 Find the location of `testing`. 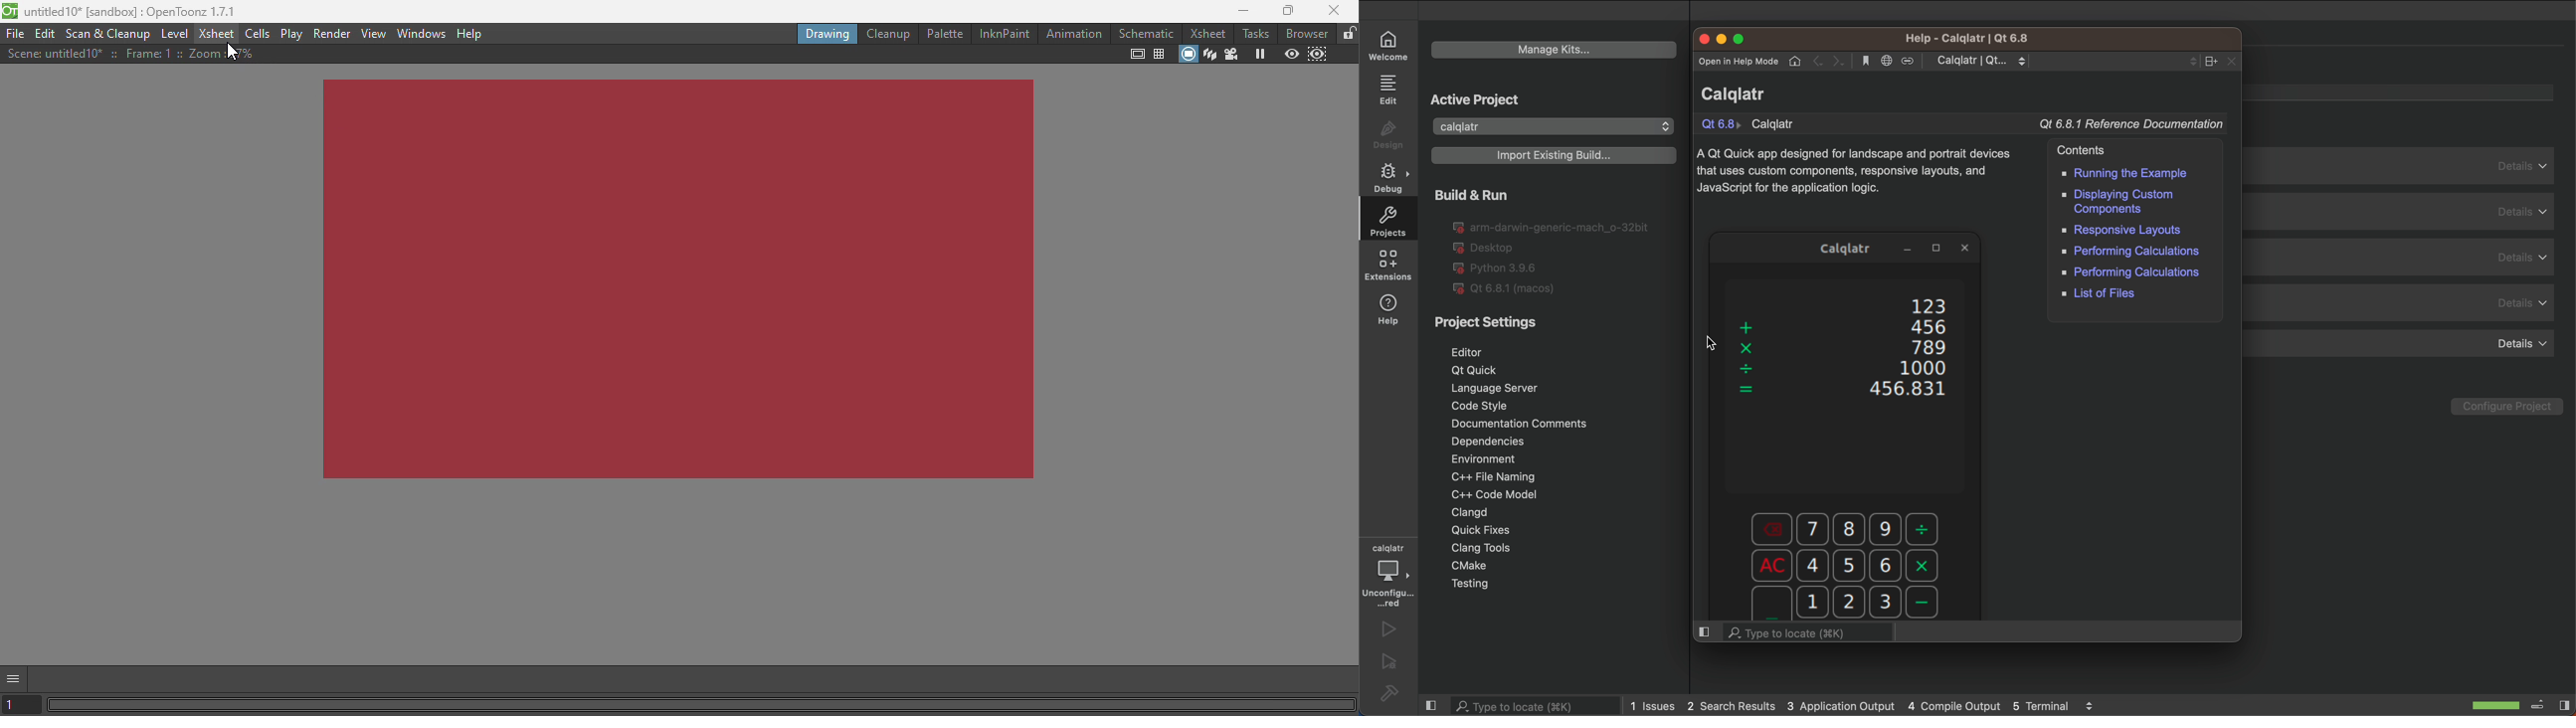

testing is located at coordinates (1476, 586).